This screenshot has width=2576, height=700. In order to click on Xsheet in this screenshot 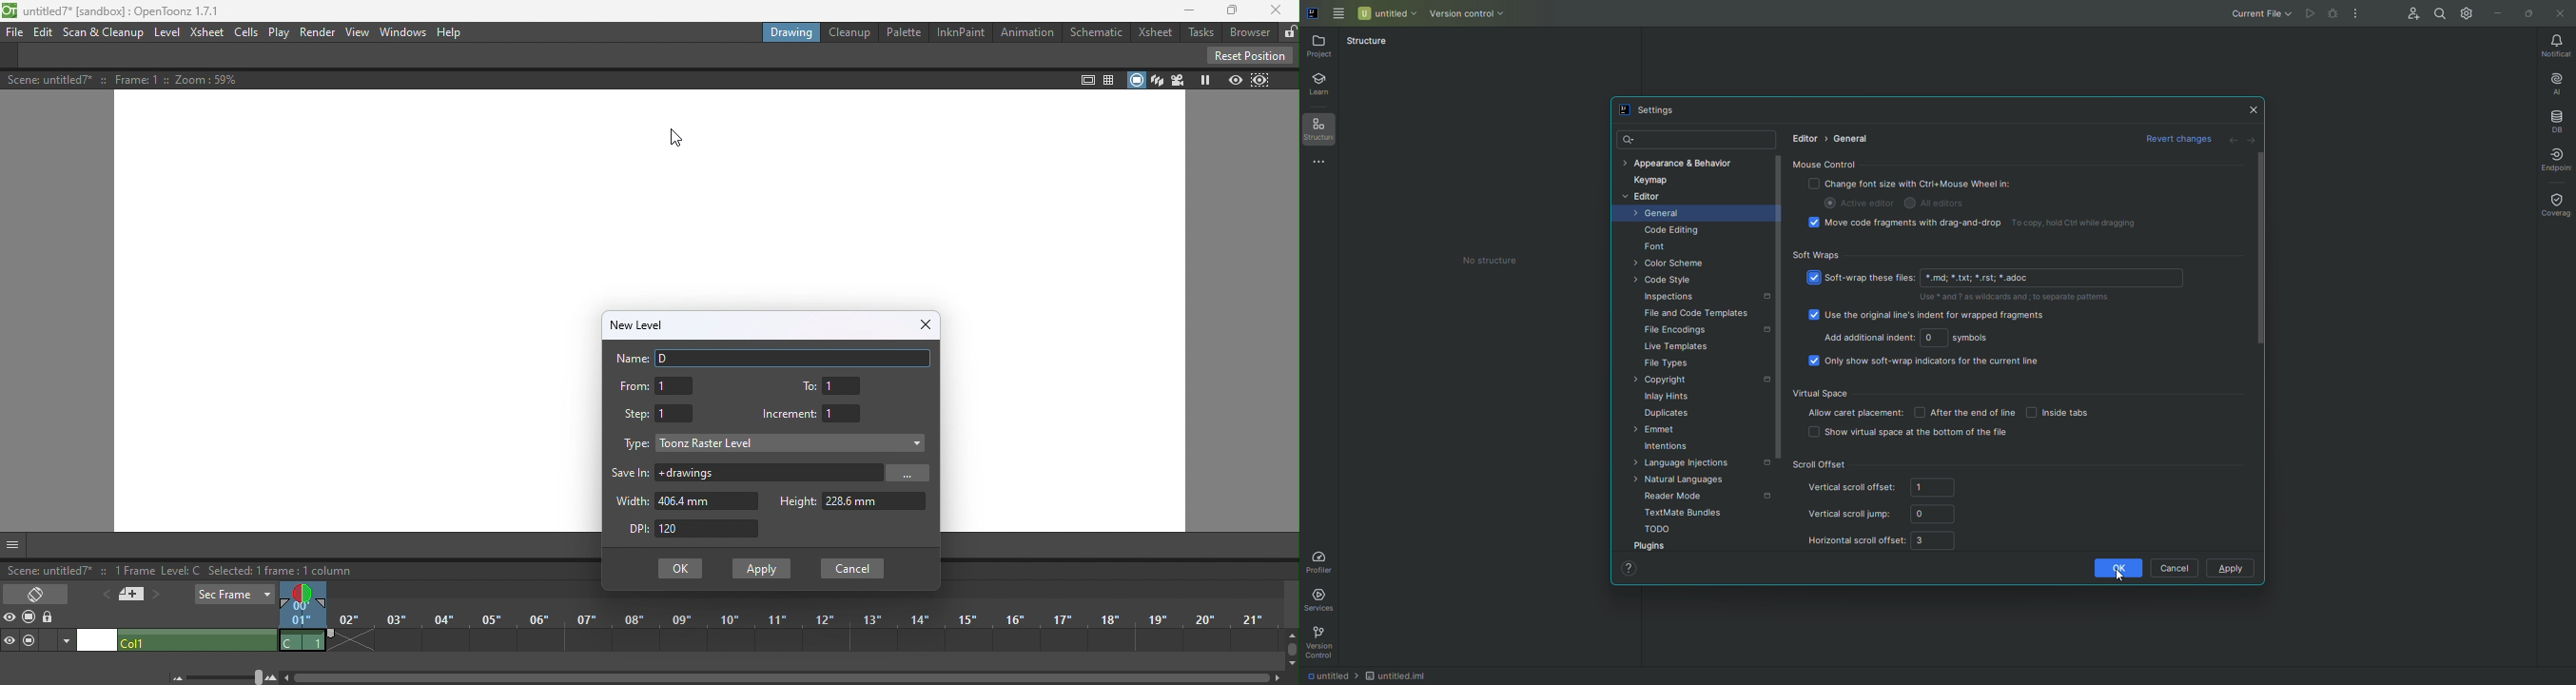, I will do `click(207, 35)`.